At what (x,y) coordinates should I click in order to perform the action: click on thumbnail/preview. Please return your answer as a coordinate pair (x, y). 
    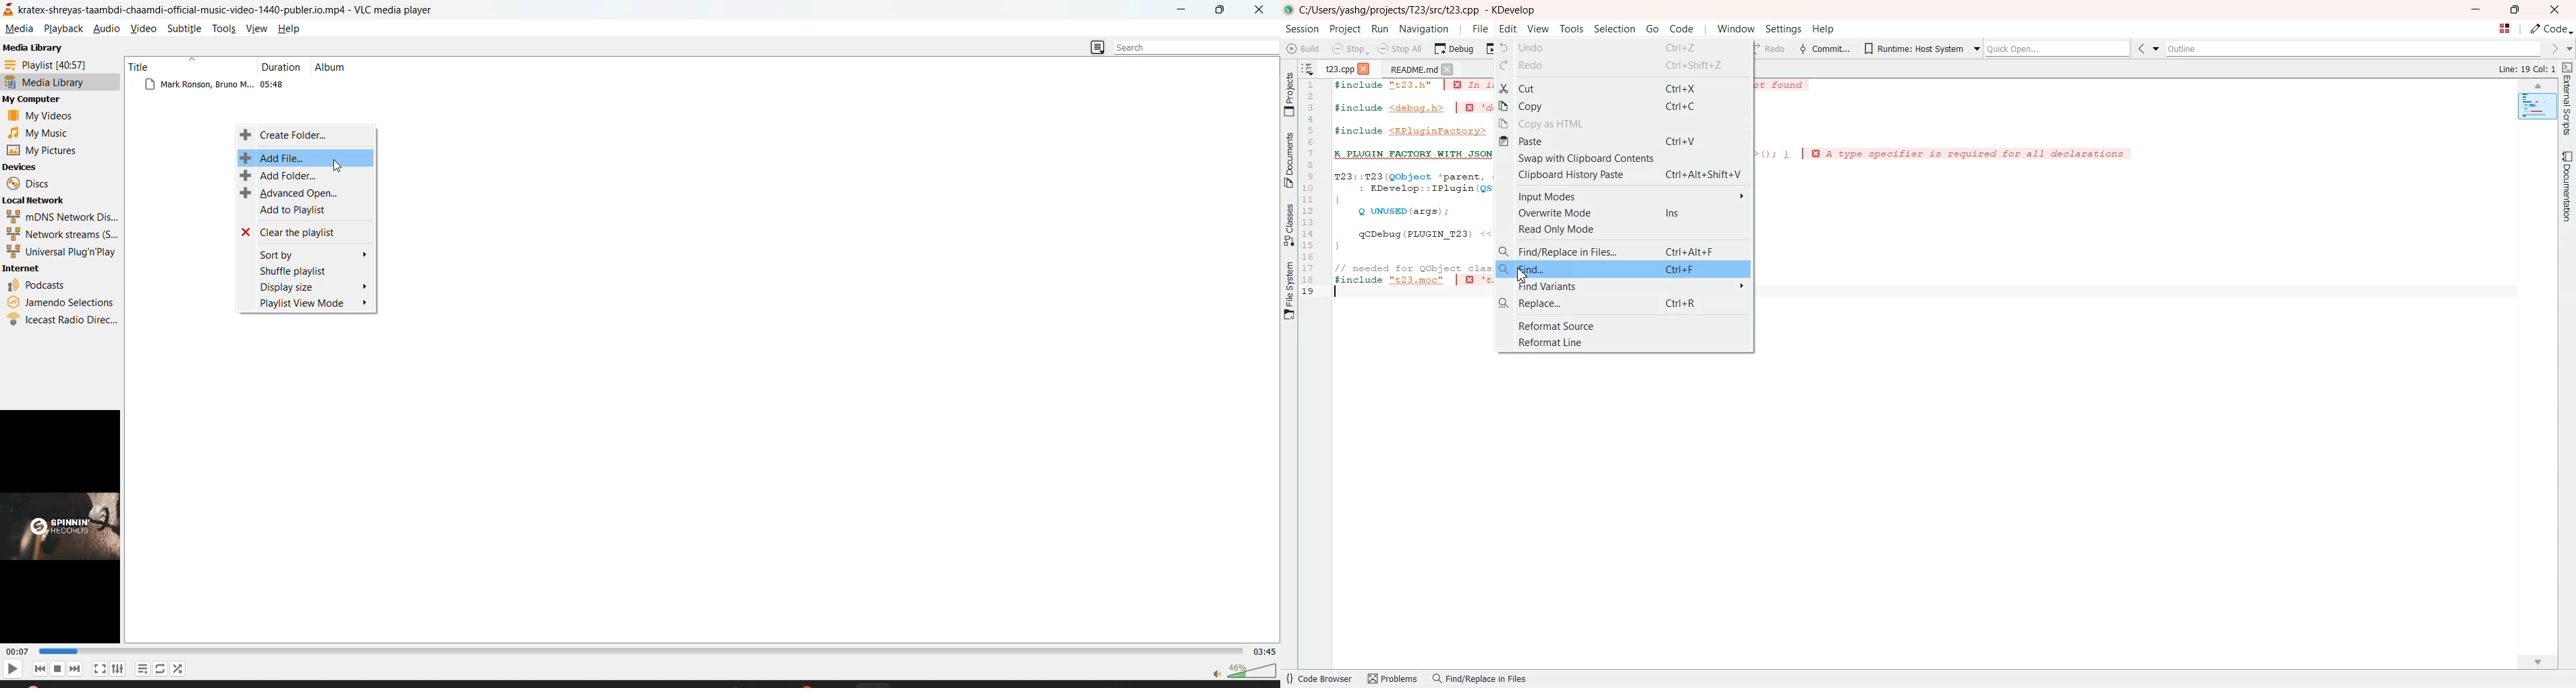
    Looking at the image, I should click on (64, 527).